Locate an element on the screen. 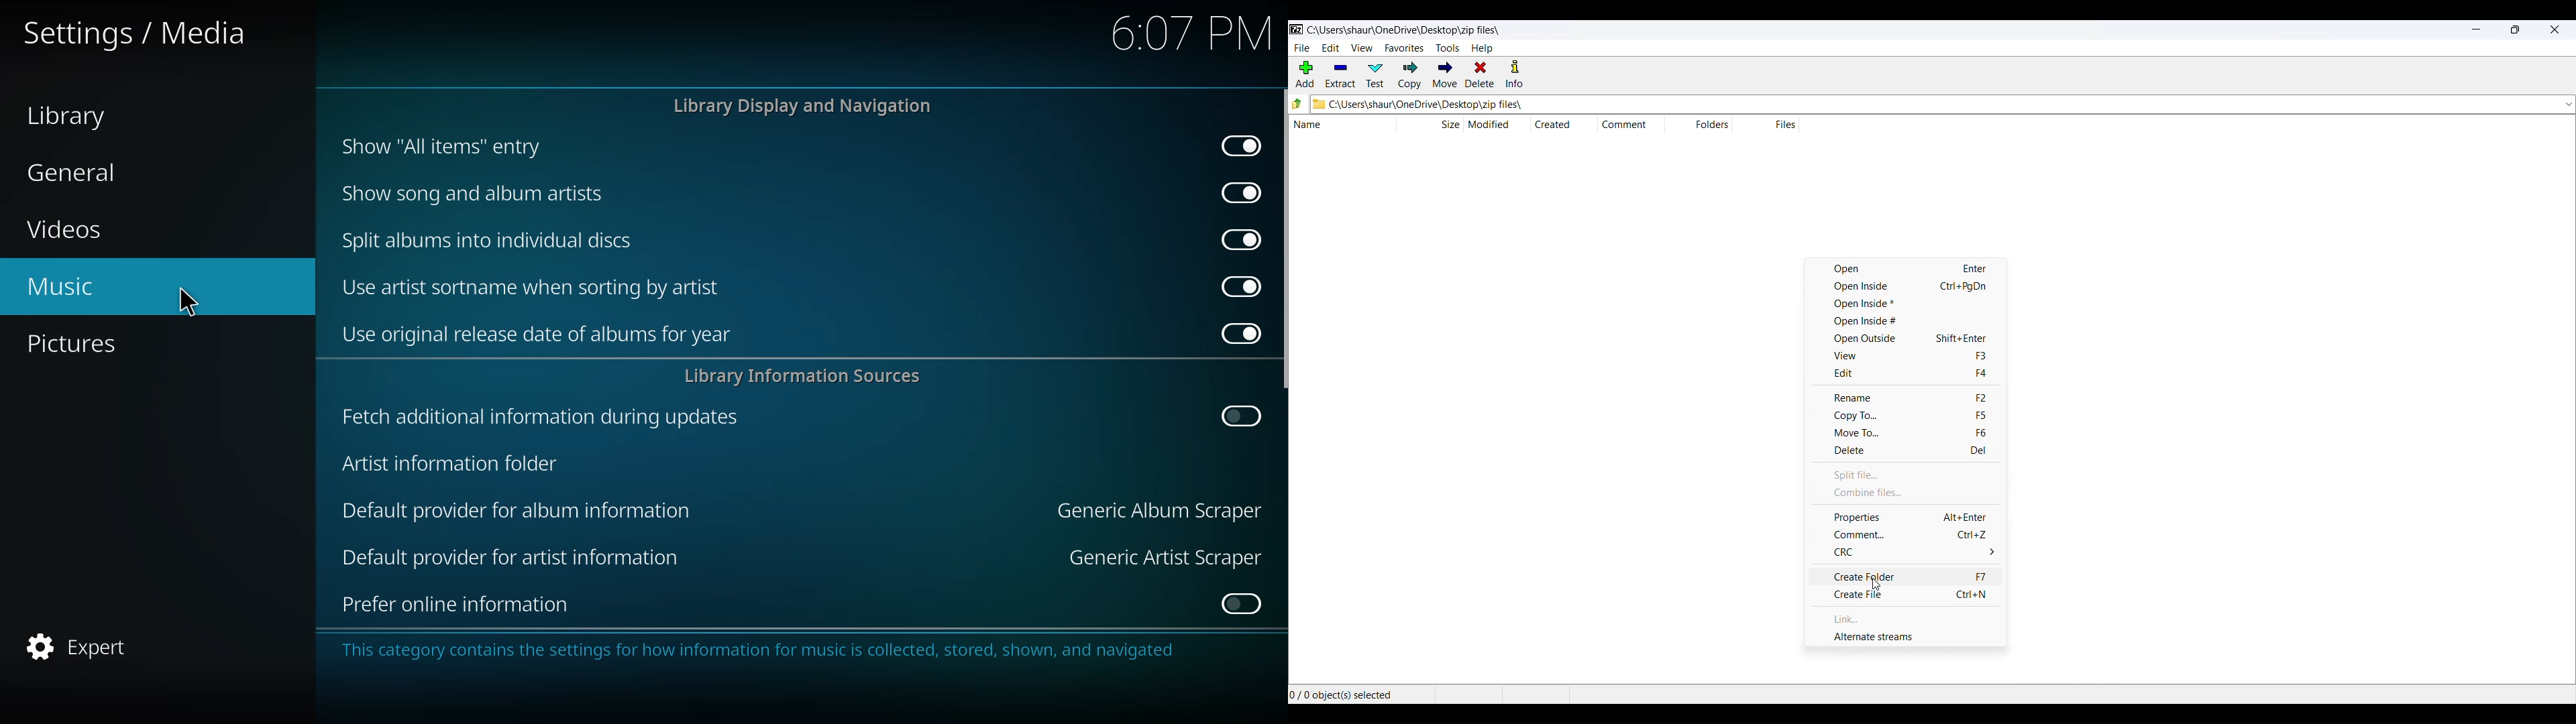 The image size is (2576, 728). EDIT is located at coordinates (1922, 375).